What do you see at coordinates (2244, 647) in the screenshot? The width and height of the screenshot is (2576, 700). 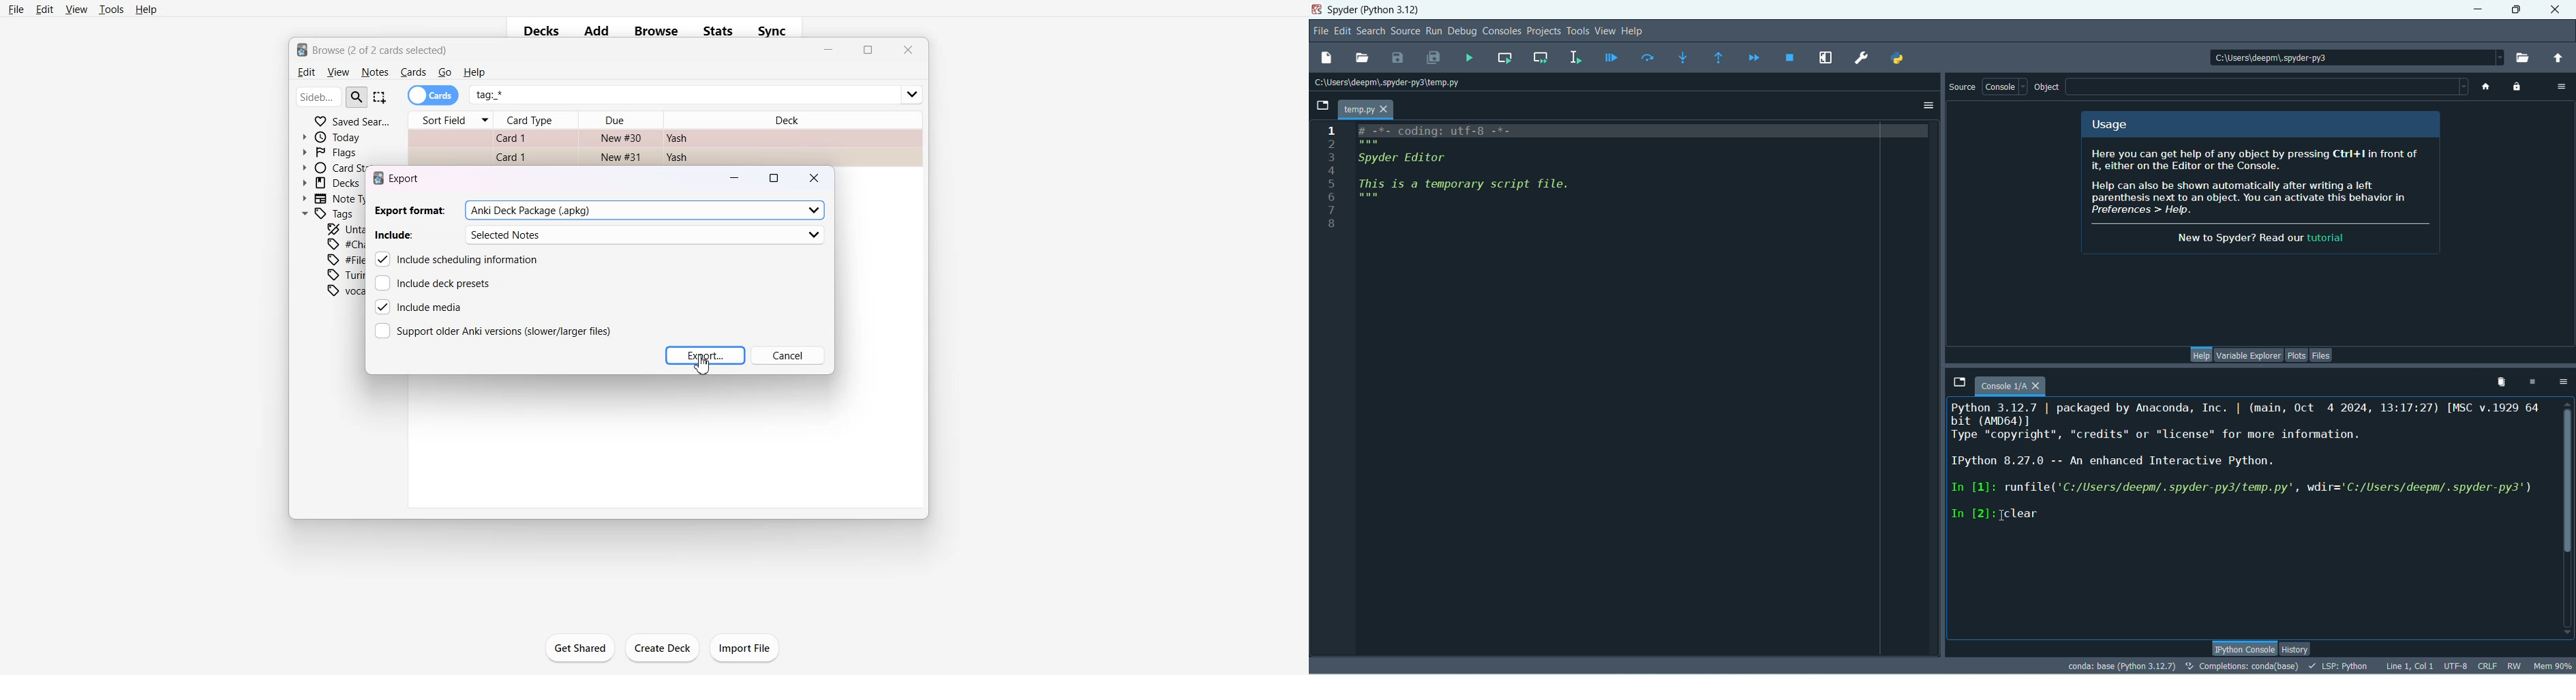 I see `Ipython console` at bounding box center [2244, 647].